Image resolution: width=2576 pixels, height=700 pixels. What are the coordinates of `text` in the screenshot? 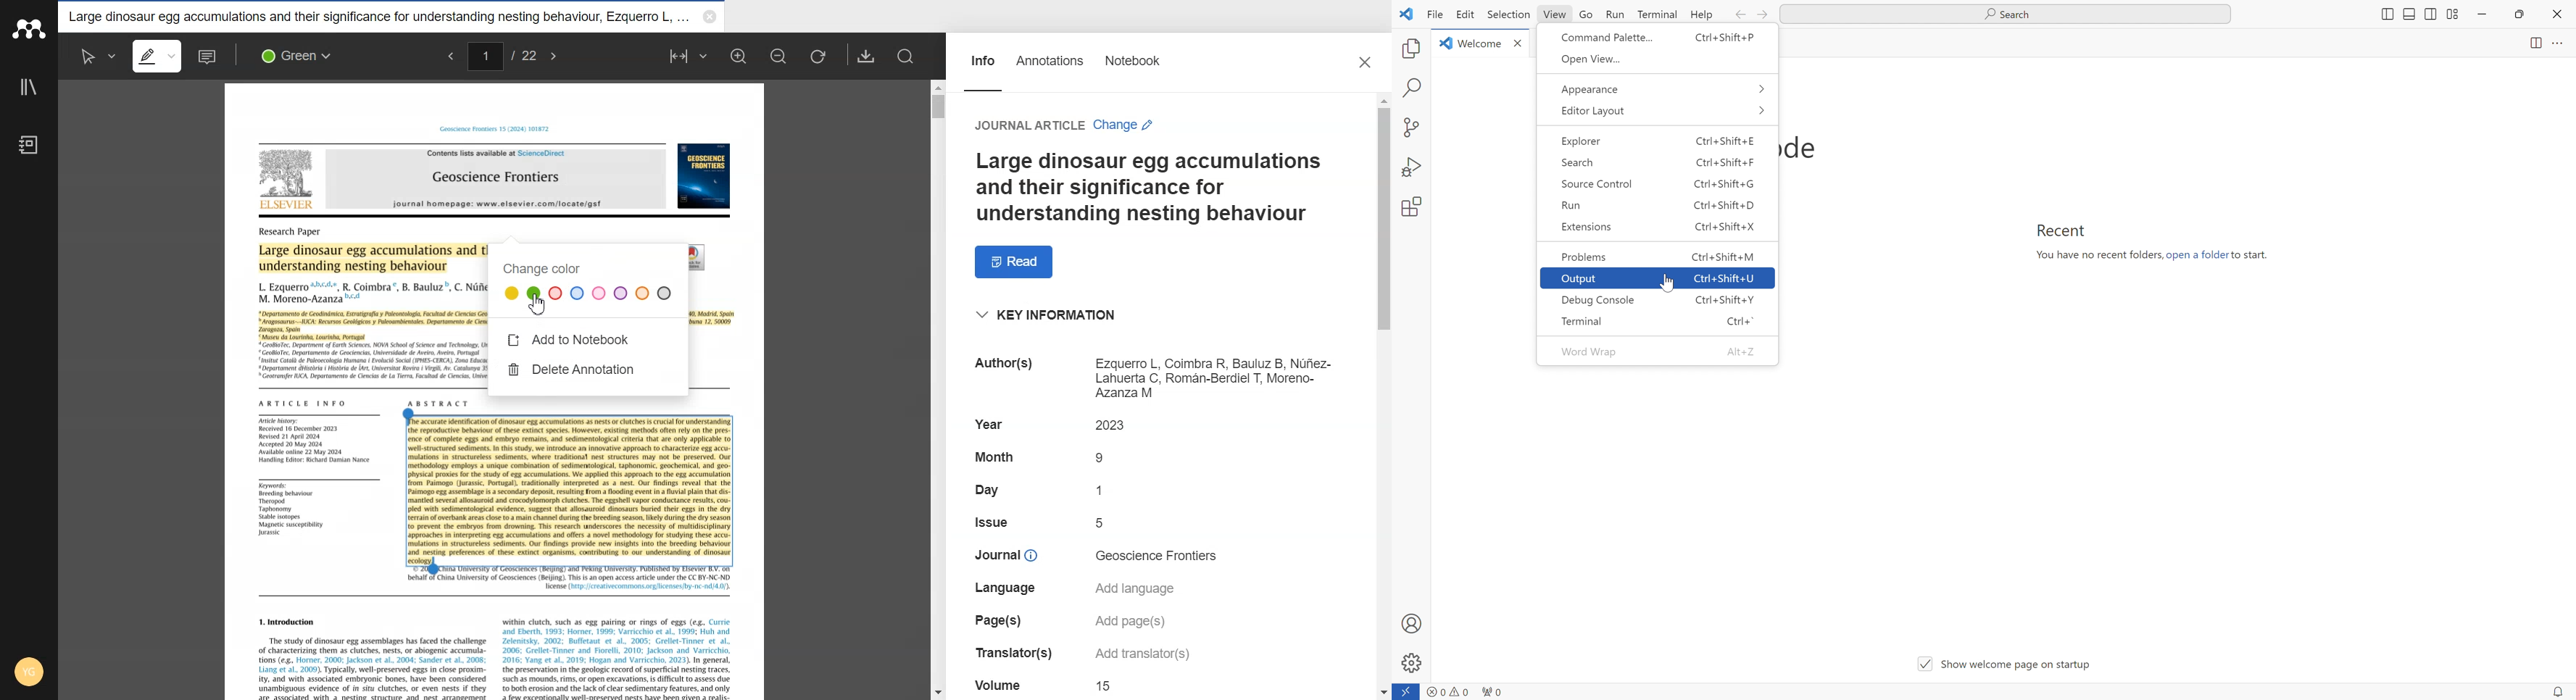 It's located at (1029, 126).